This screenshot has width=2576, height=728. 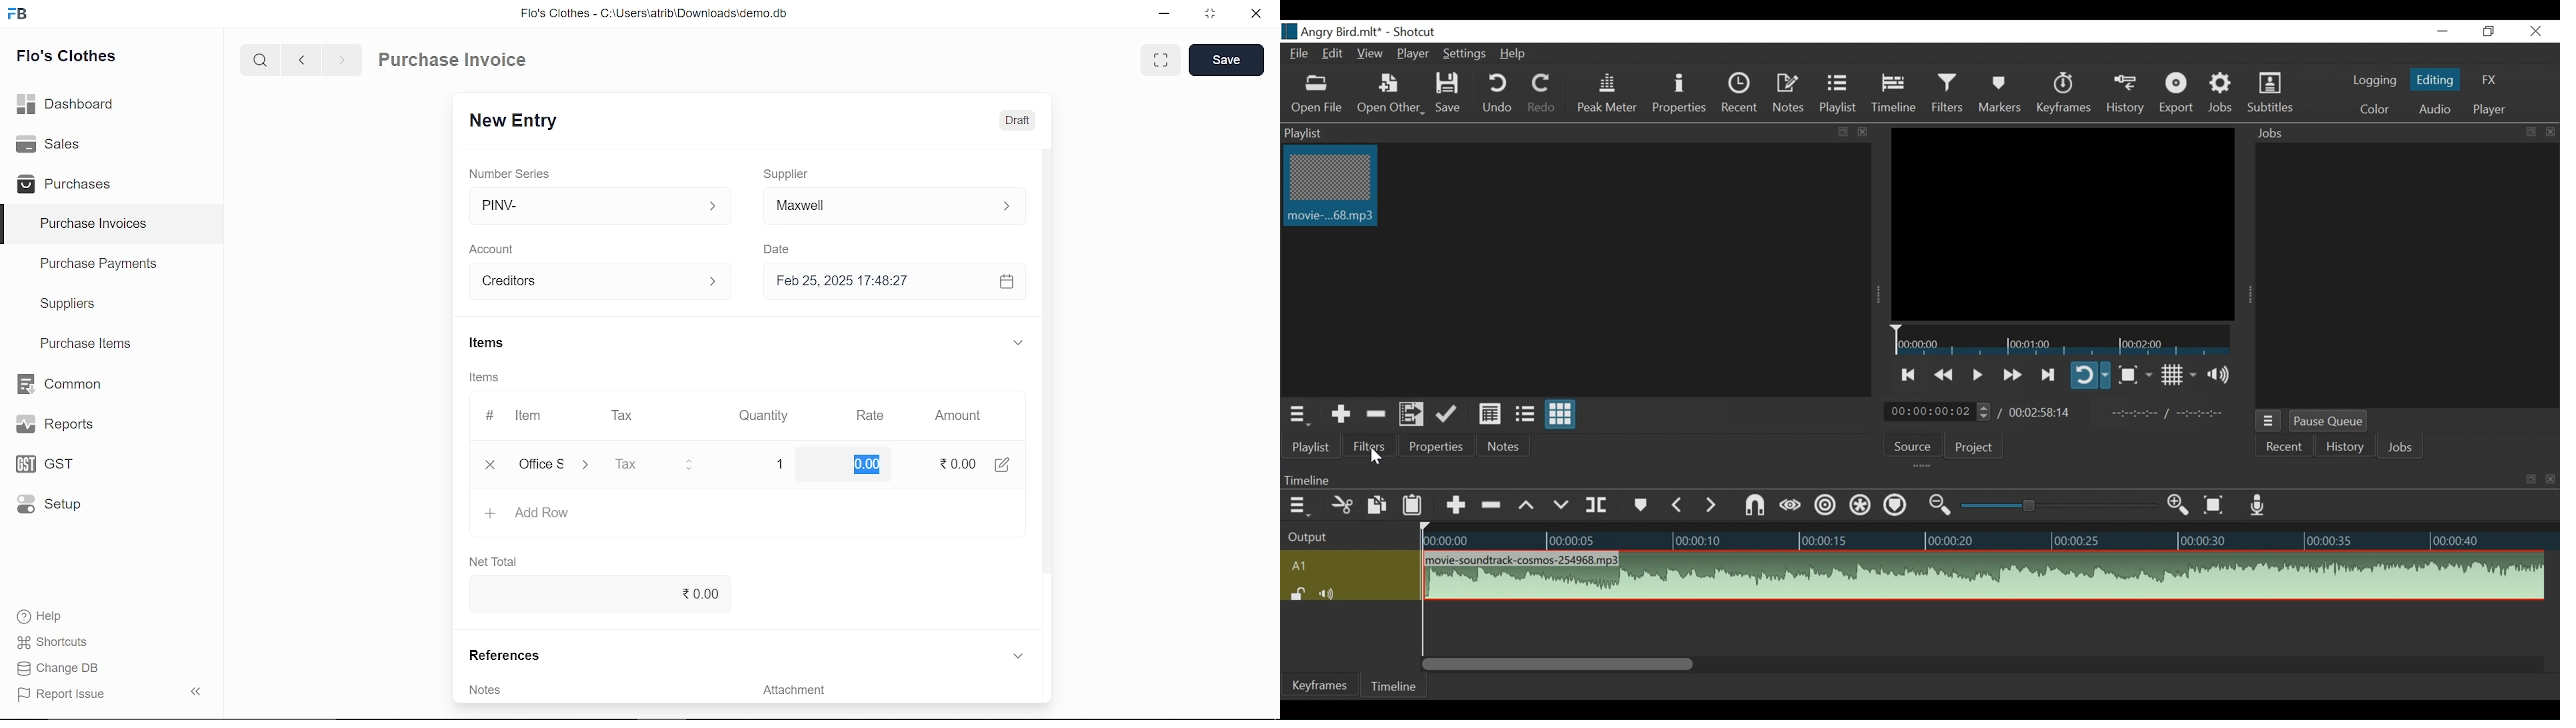 I want to click on Ripple markers, so click(x=1897, y=505).